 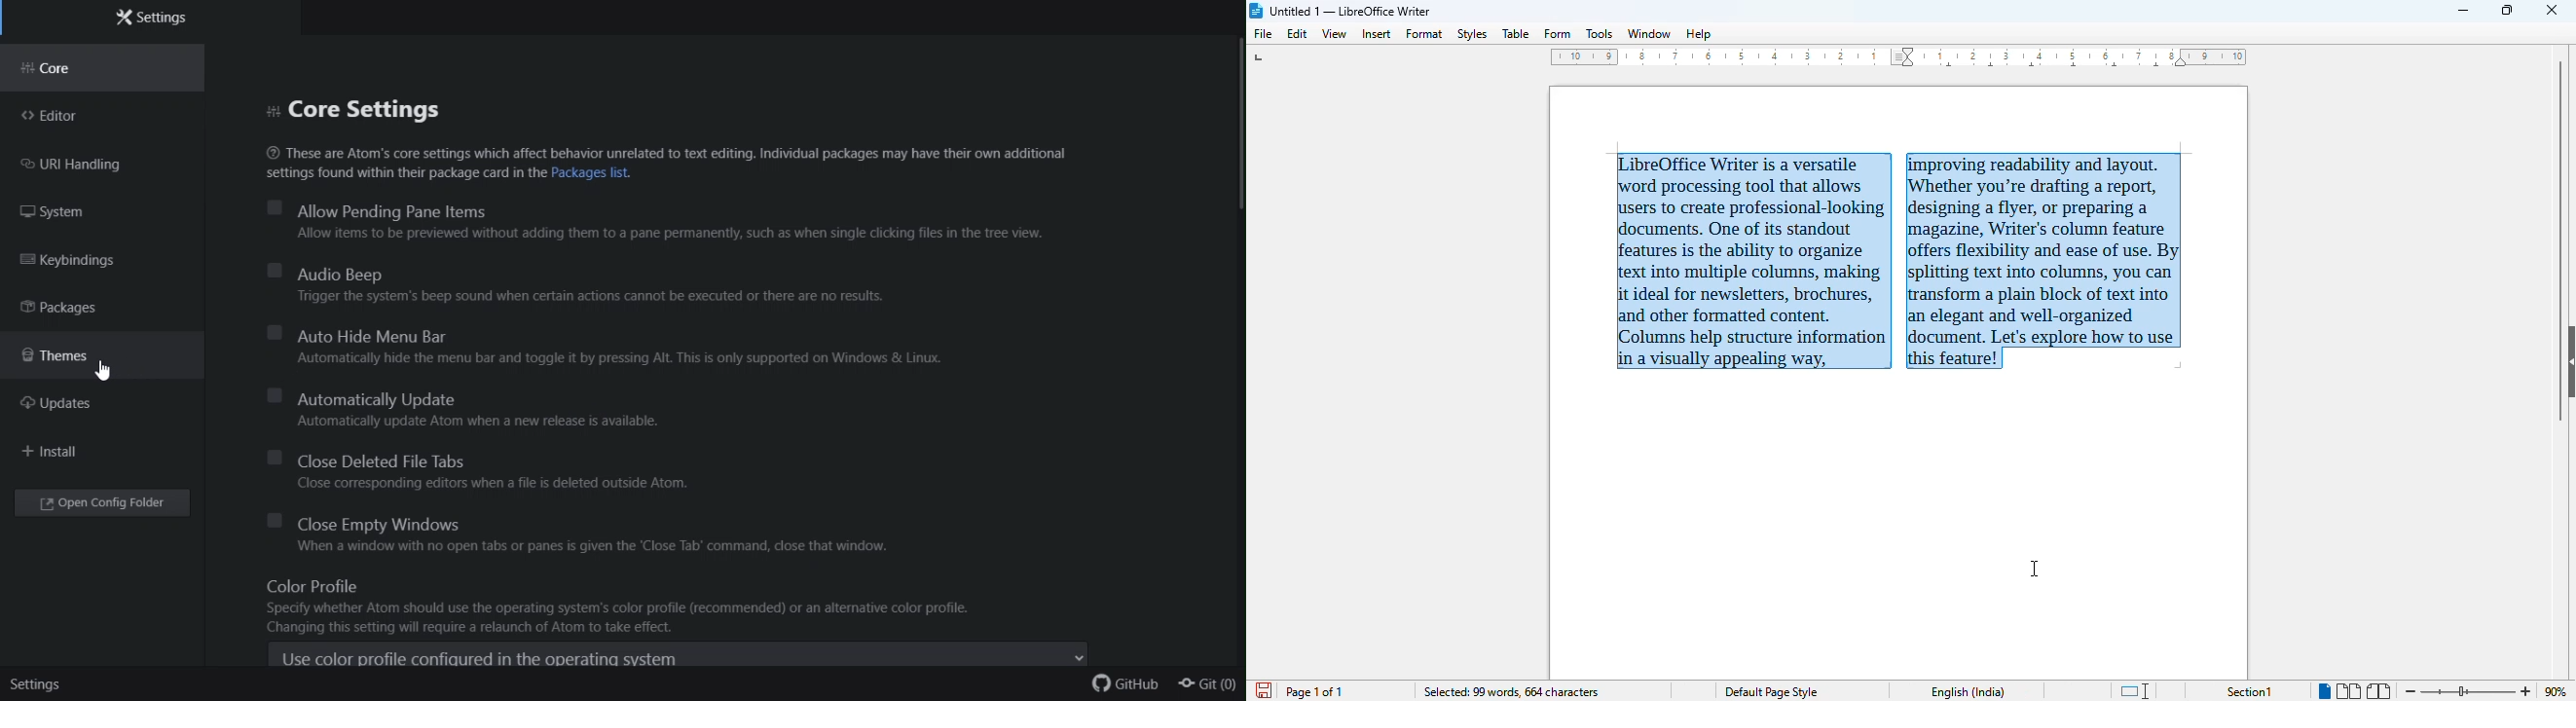 I want to click on insert, so click(x=1376, y=34).